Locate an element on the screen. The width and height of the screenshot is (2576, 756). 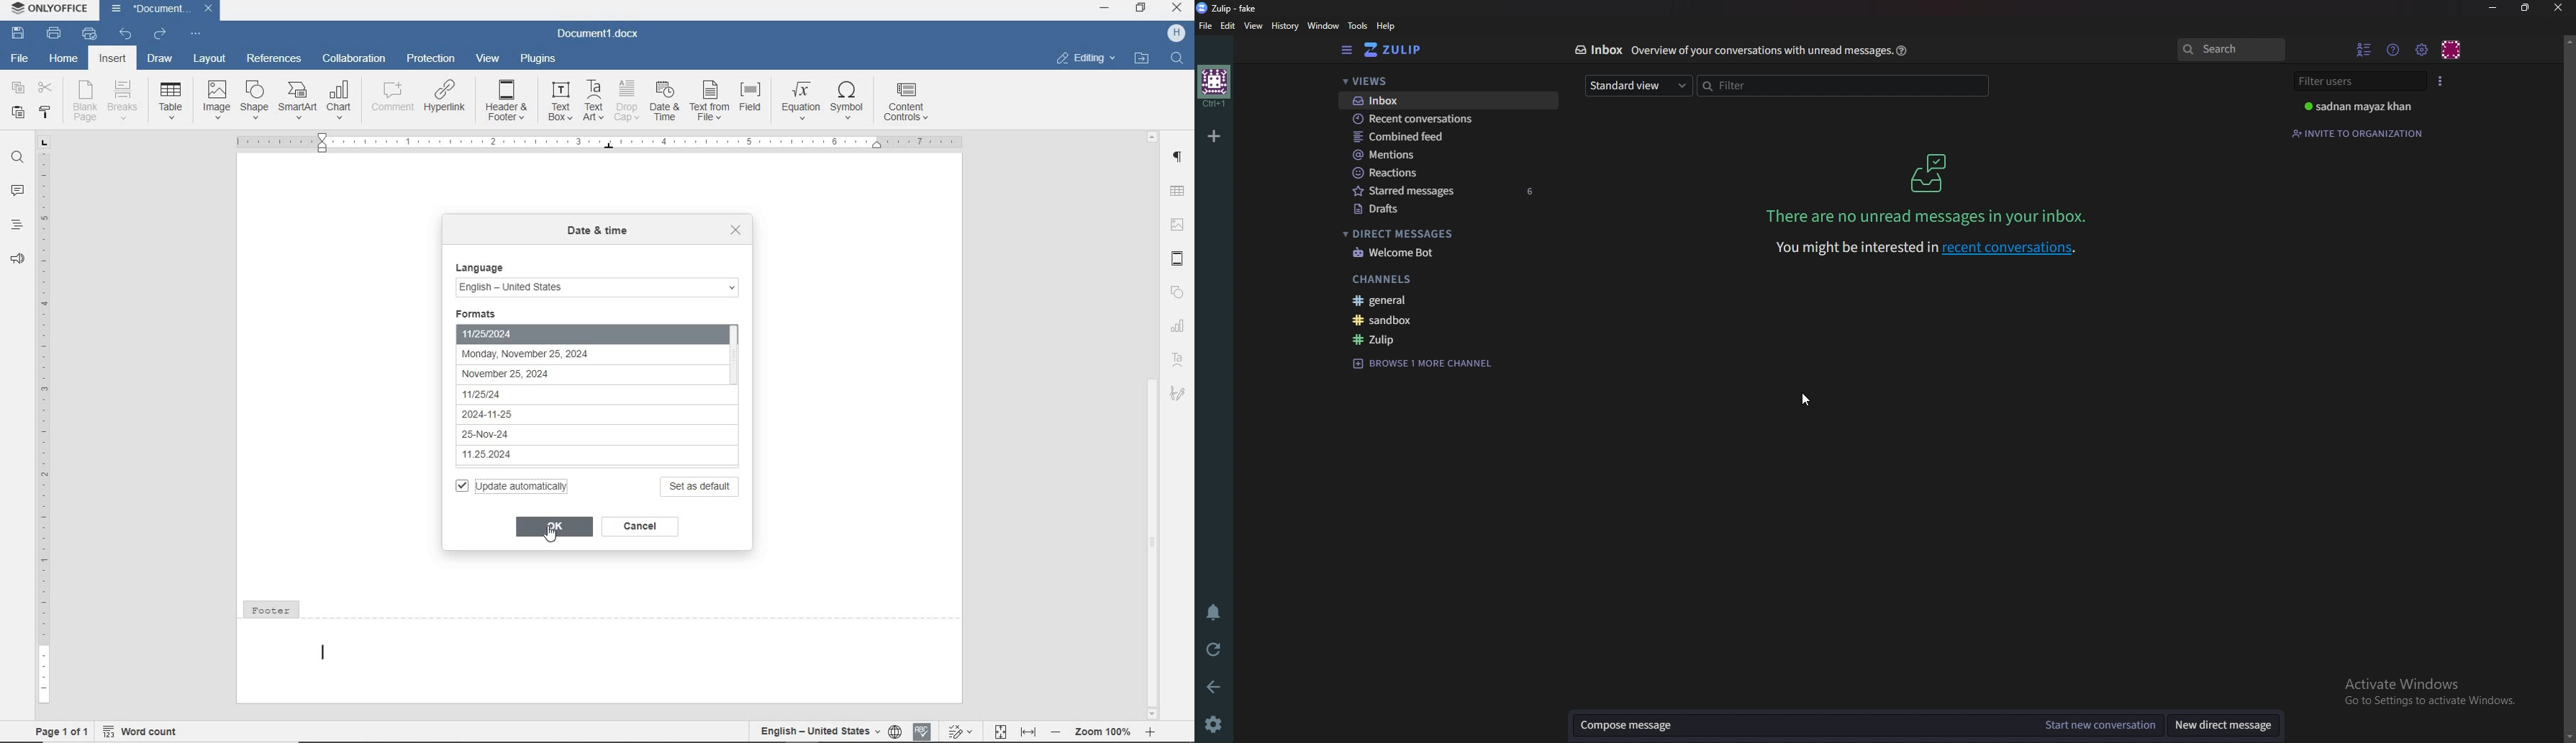
draw is located at coordinates (159, 60).